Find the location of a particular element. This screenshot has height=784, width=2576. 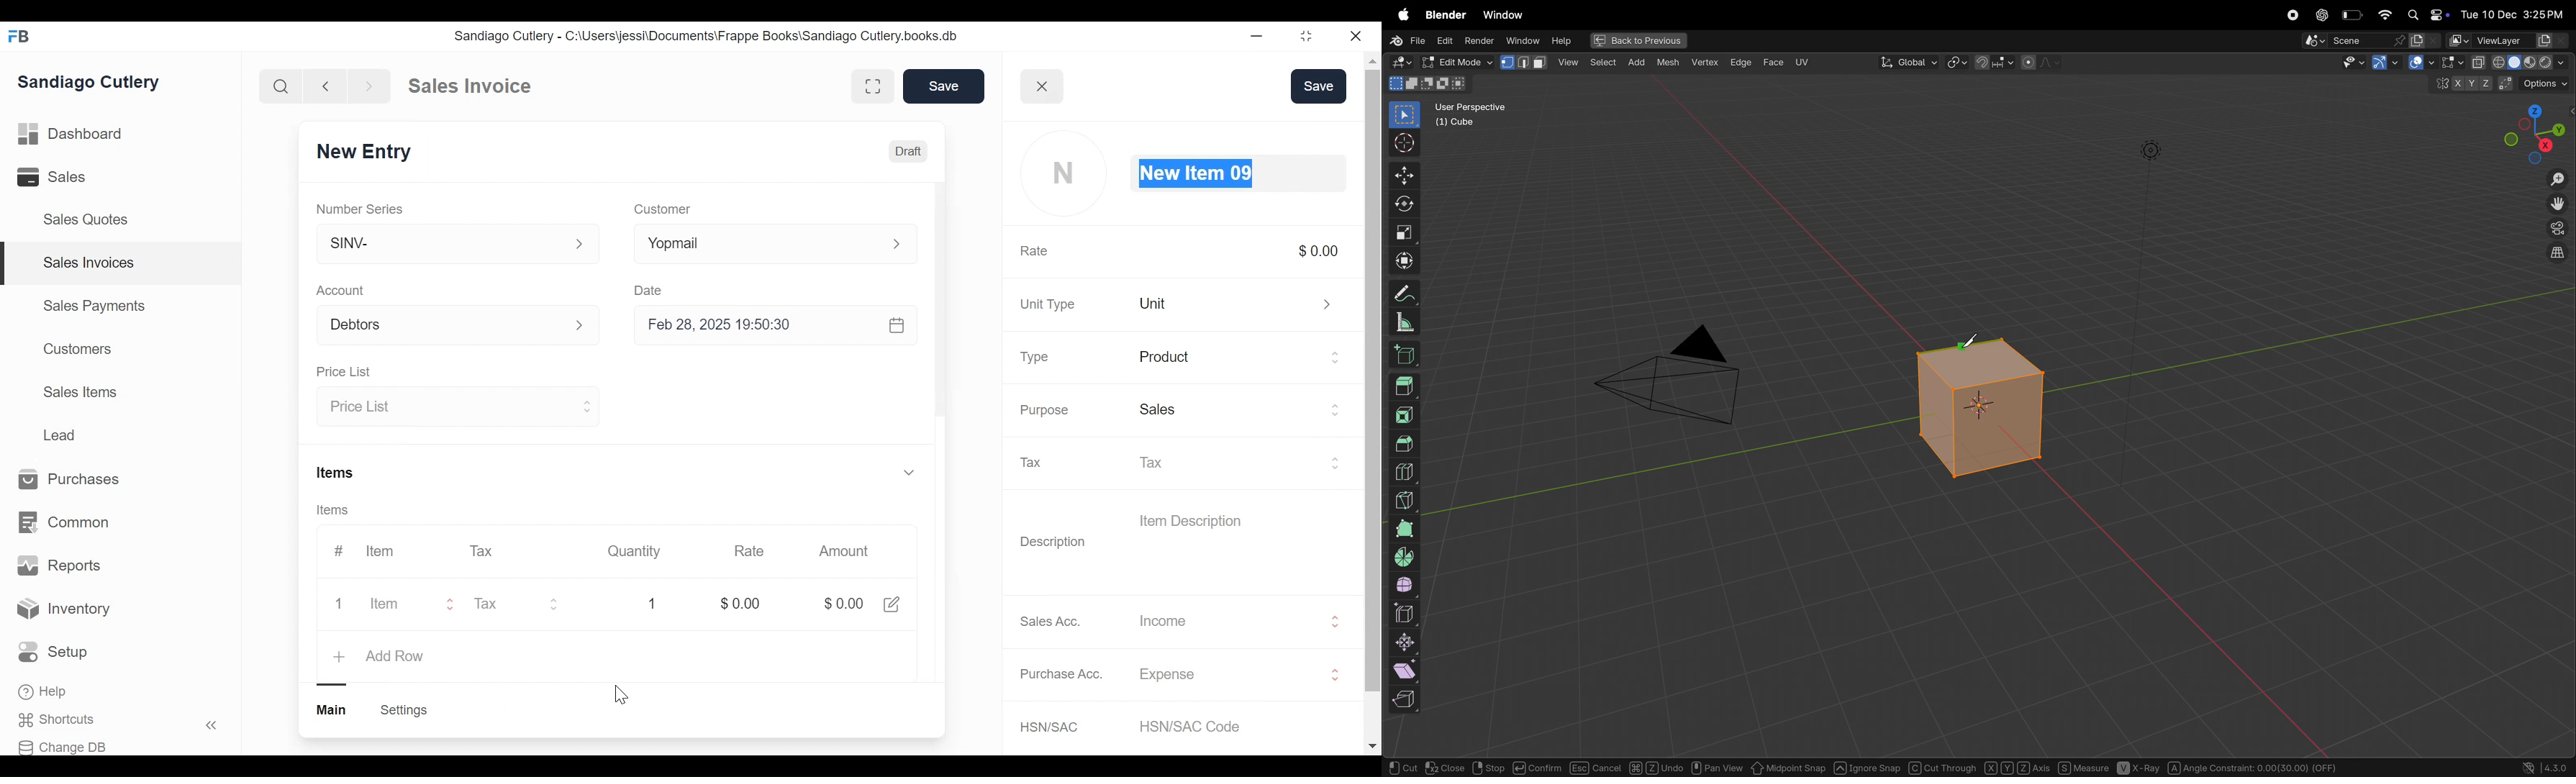

Draft is located at coordinates (909, 153).